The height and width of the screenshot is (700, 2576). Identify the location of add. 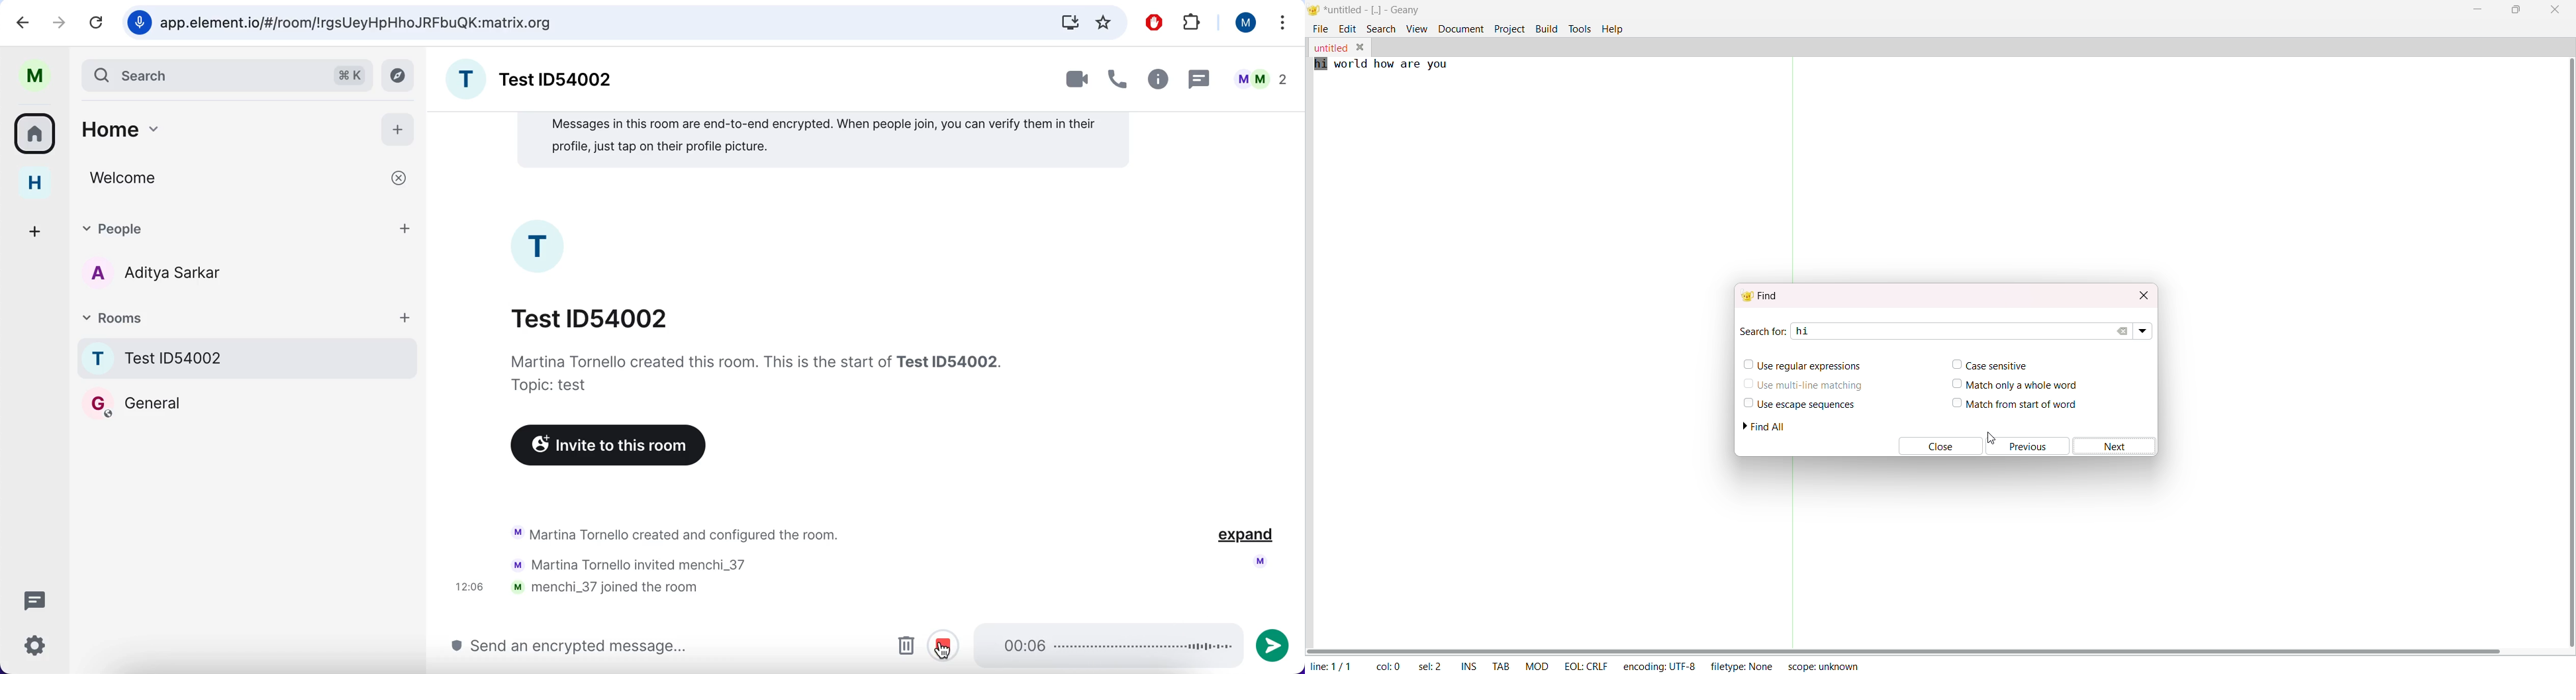
(400, 130).